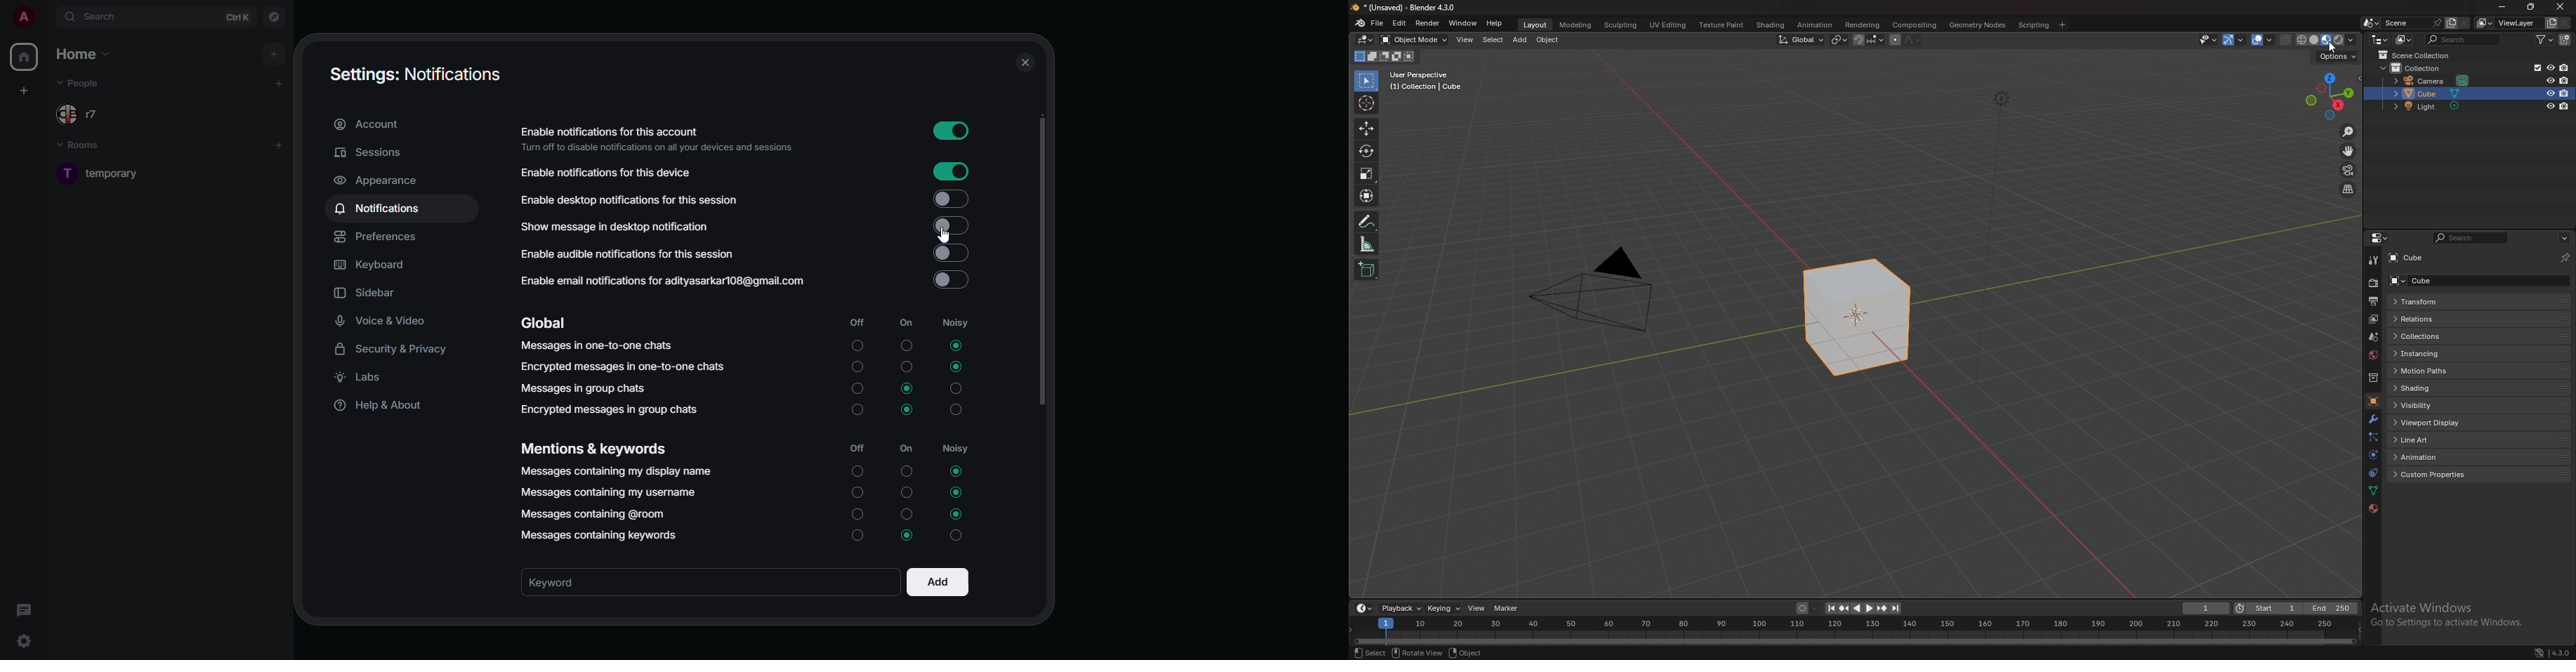 The width and height of the screenshot is (2576, 672). What do you see at coordinates (586, 388) in the screenshot?
I see `messages in group chat` at bounding box center [586, 388].